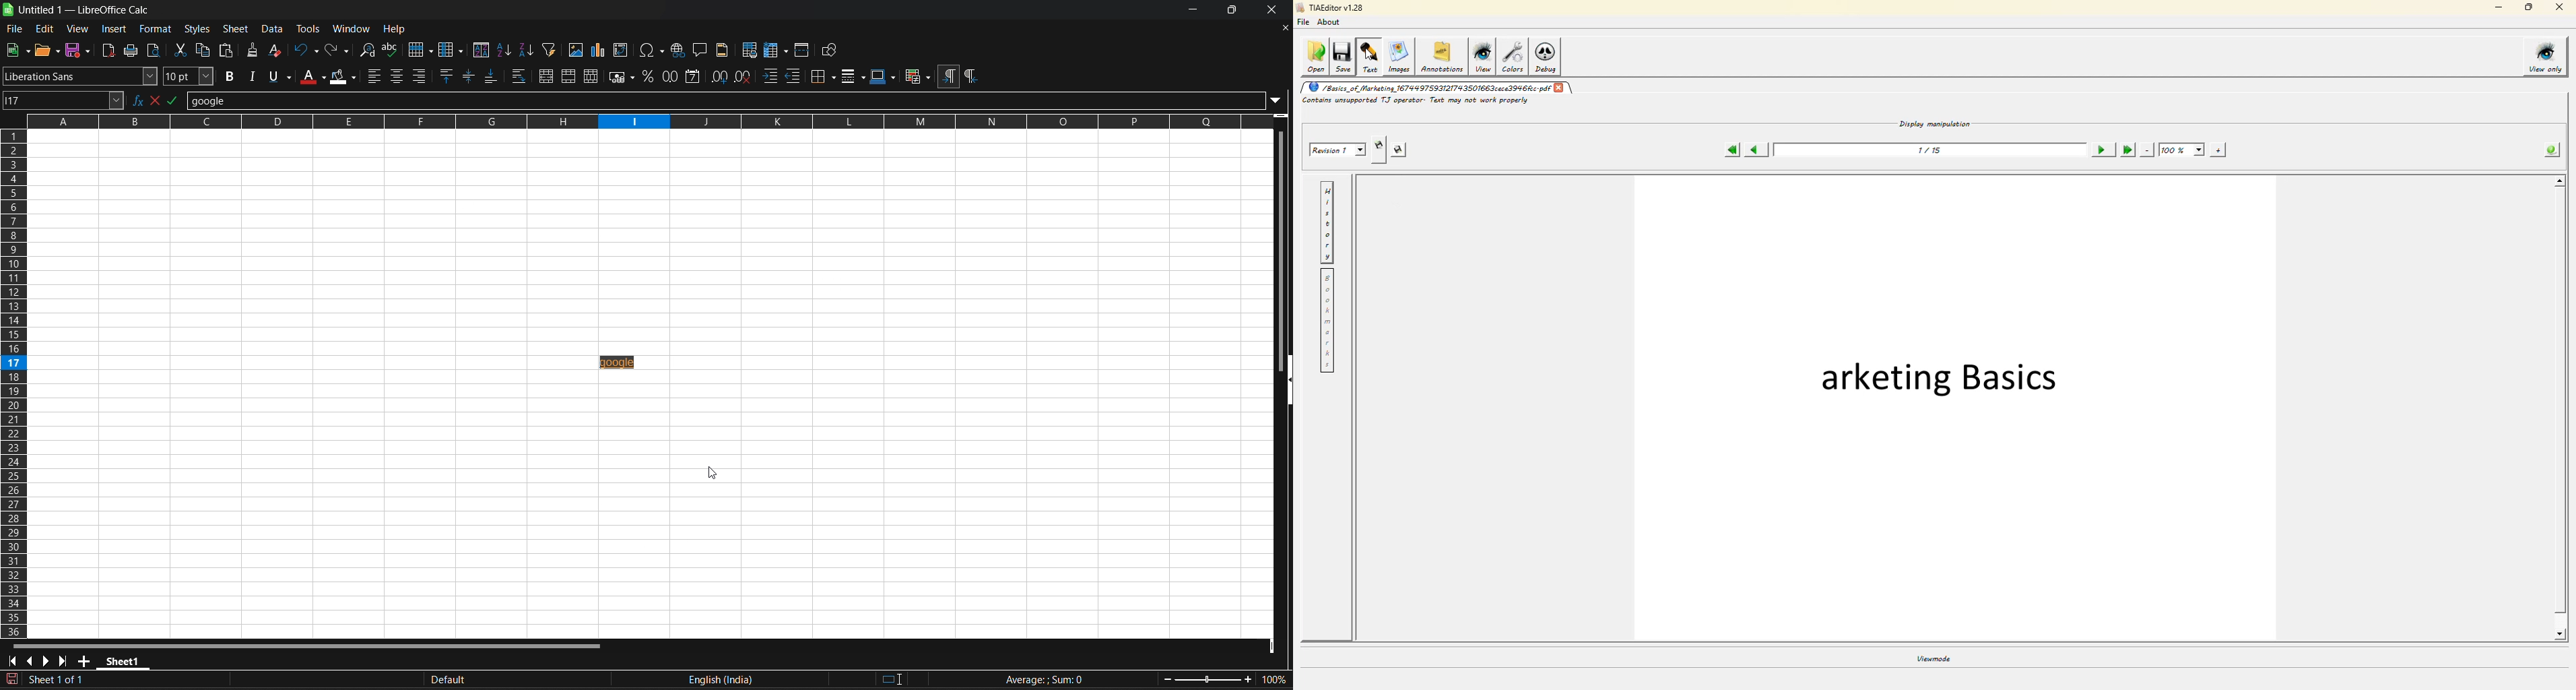 The width and height of the screenshot is (2576, 700). Describe the element at coordinates (546, 75) in the screenshot. I see `merge and center or unmerge cells depending on the current toggle state` at that location.